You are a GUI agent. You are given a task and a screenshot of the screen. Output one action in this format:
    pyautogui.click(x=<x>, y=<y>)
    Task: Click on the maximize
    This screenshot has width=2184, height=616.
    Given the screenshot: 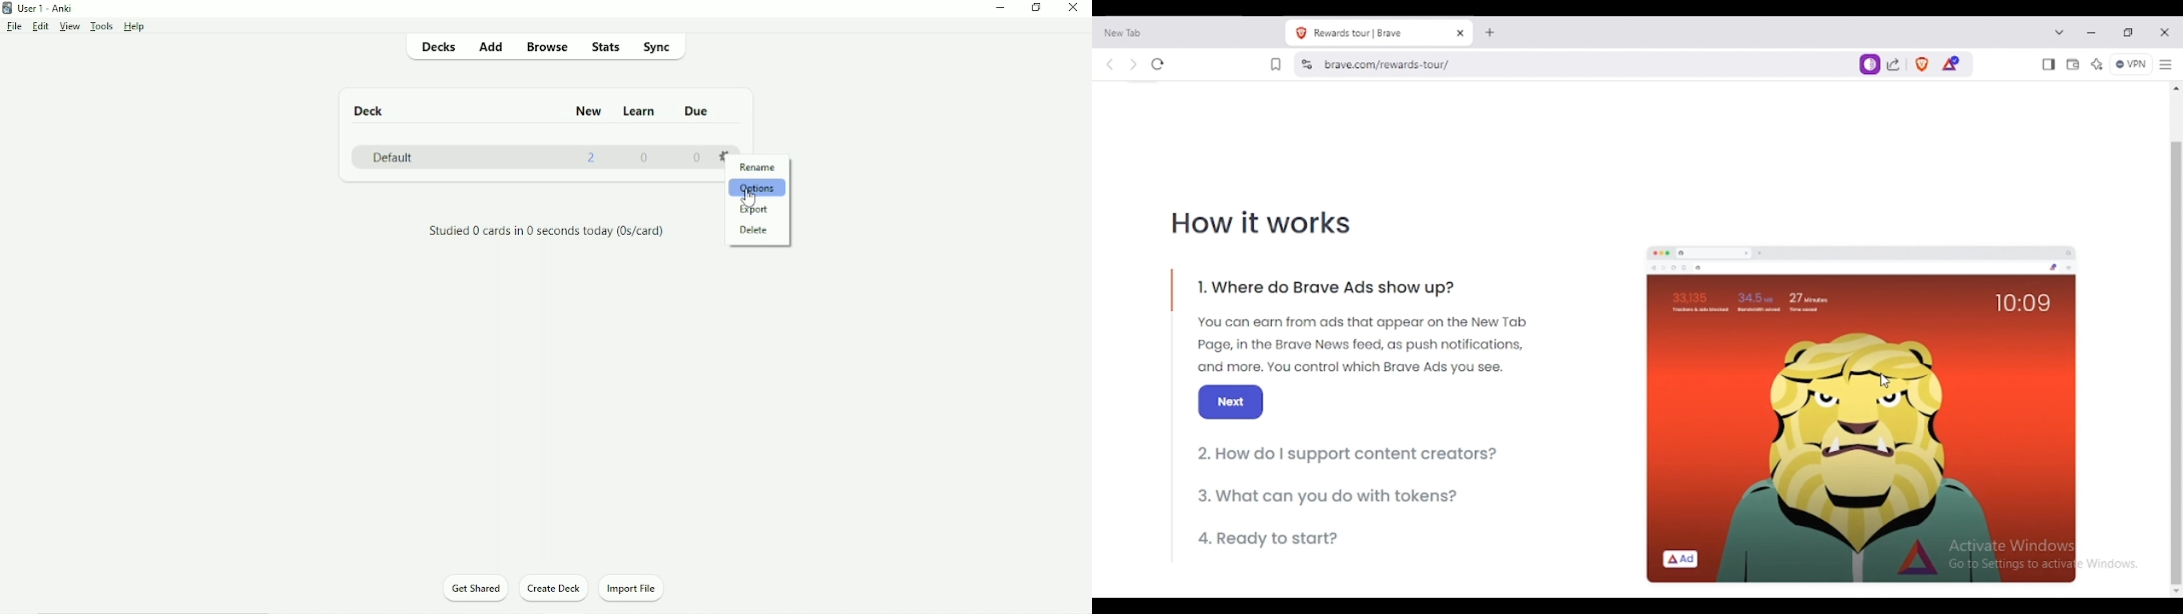 What is the action you would take?
    pyautogui.click(x=2129, y=33)
    